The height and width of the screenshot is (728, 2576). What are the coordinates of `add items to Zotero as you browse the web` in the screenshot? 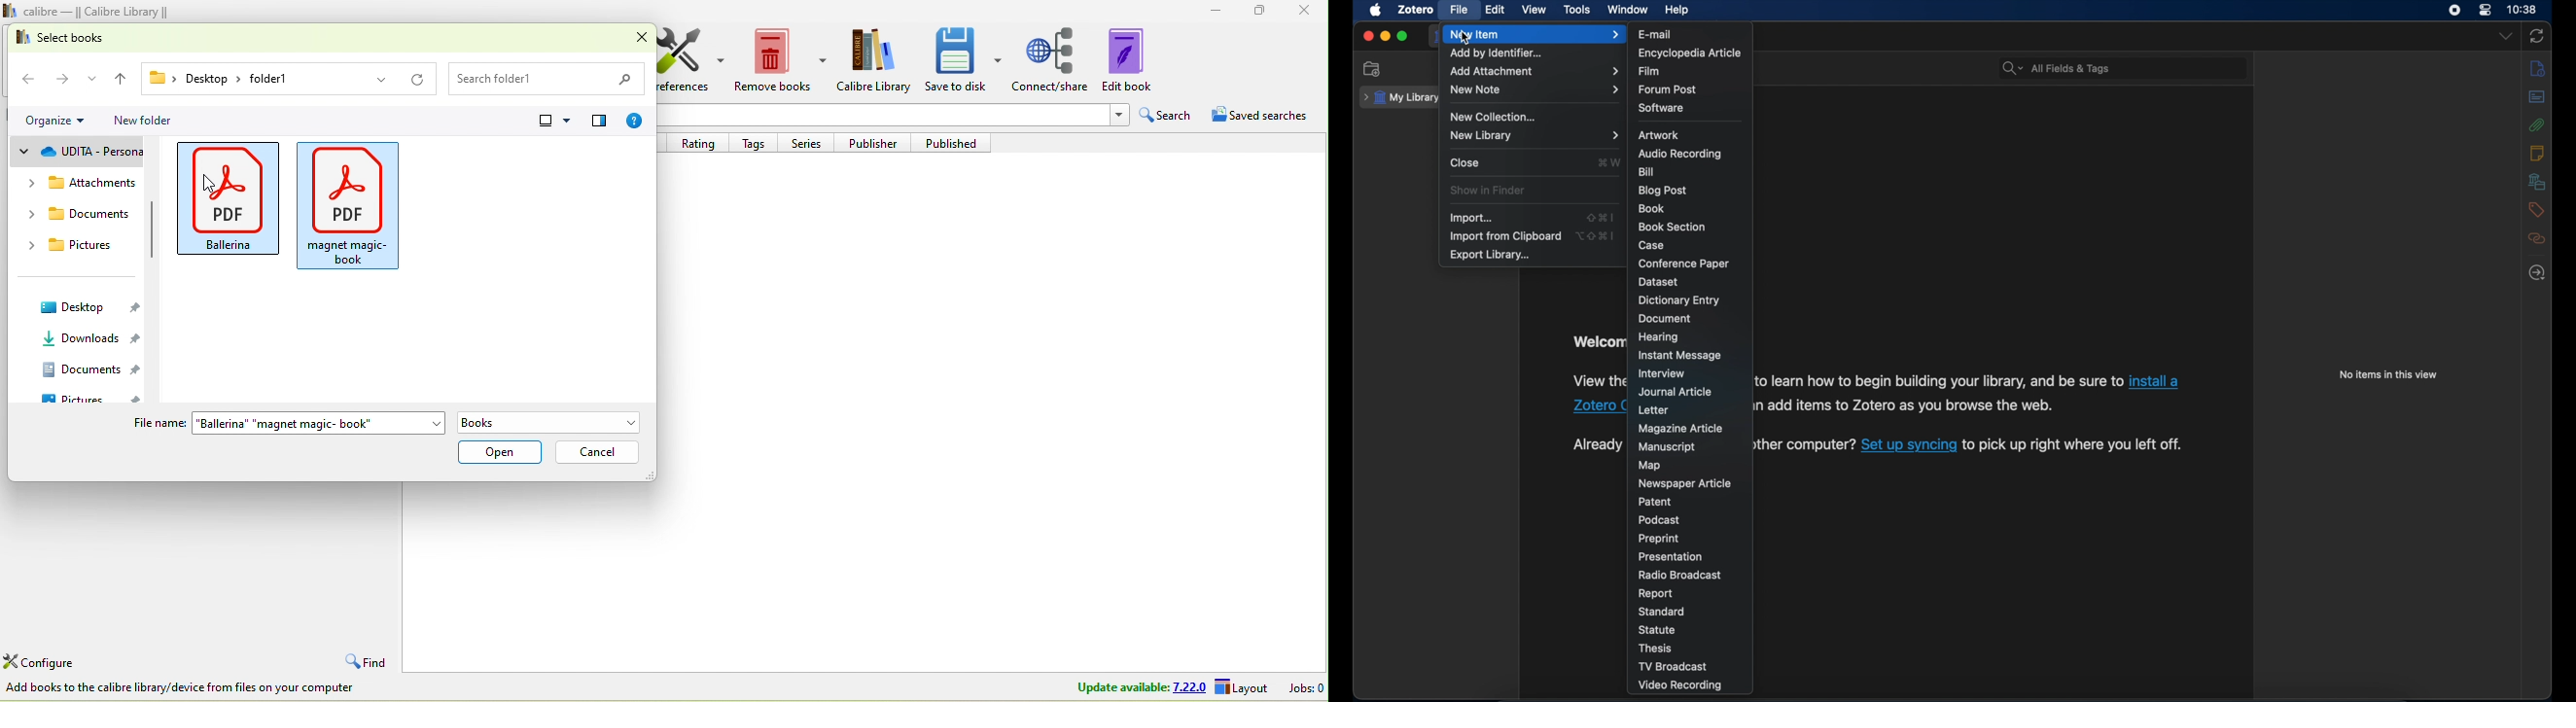 It's located at (1913, 407).